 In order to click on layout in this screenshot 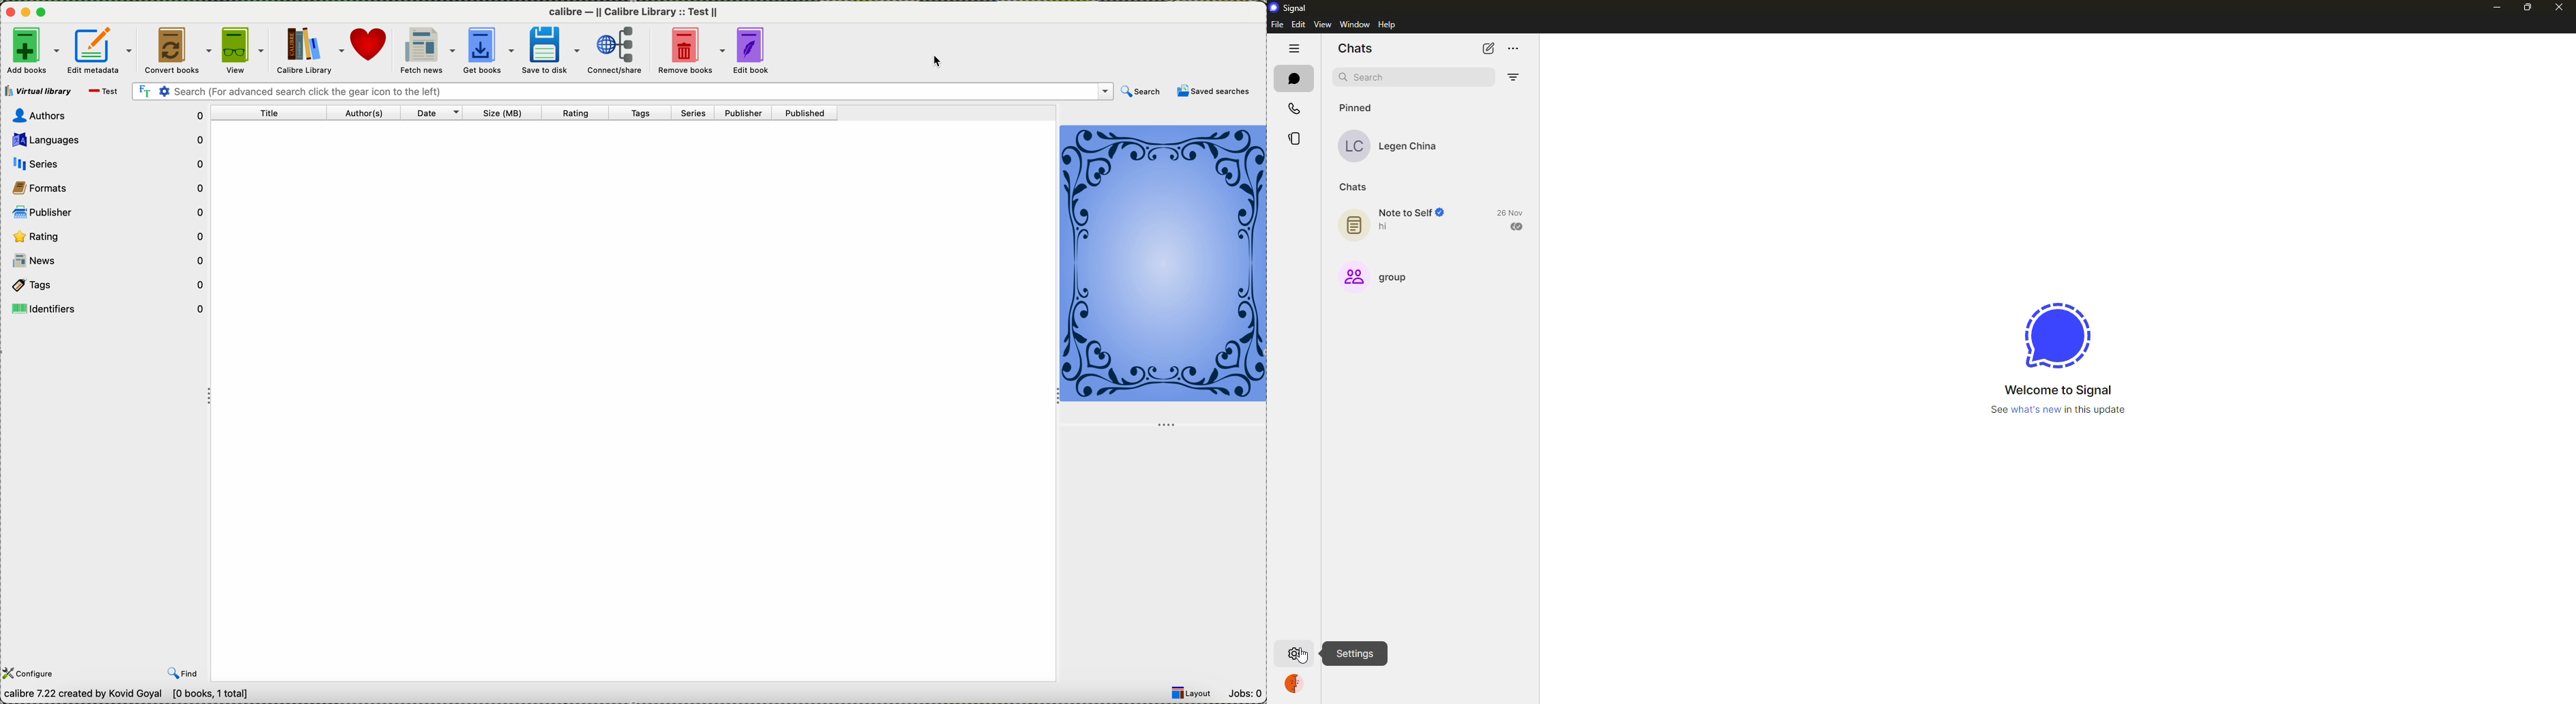, I will do `click(1195, 693)`.